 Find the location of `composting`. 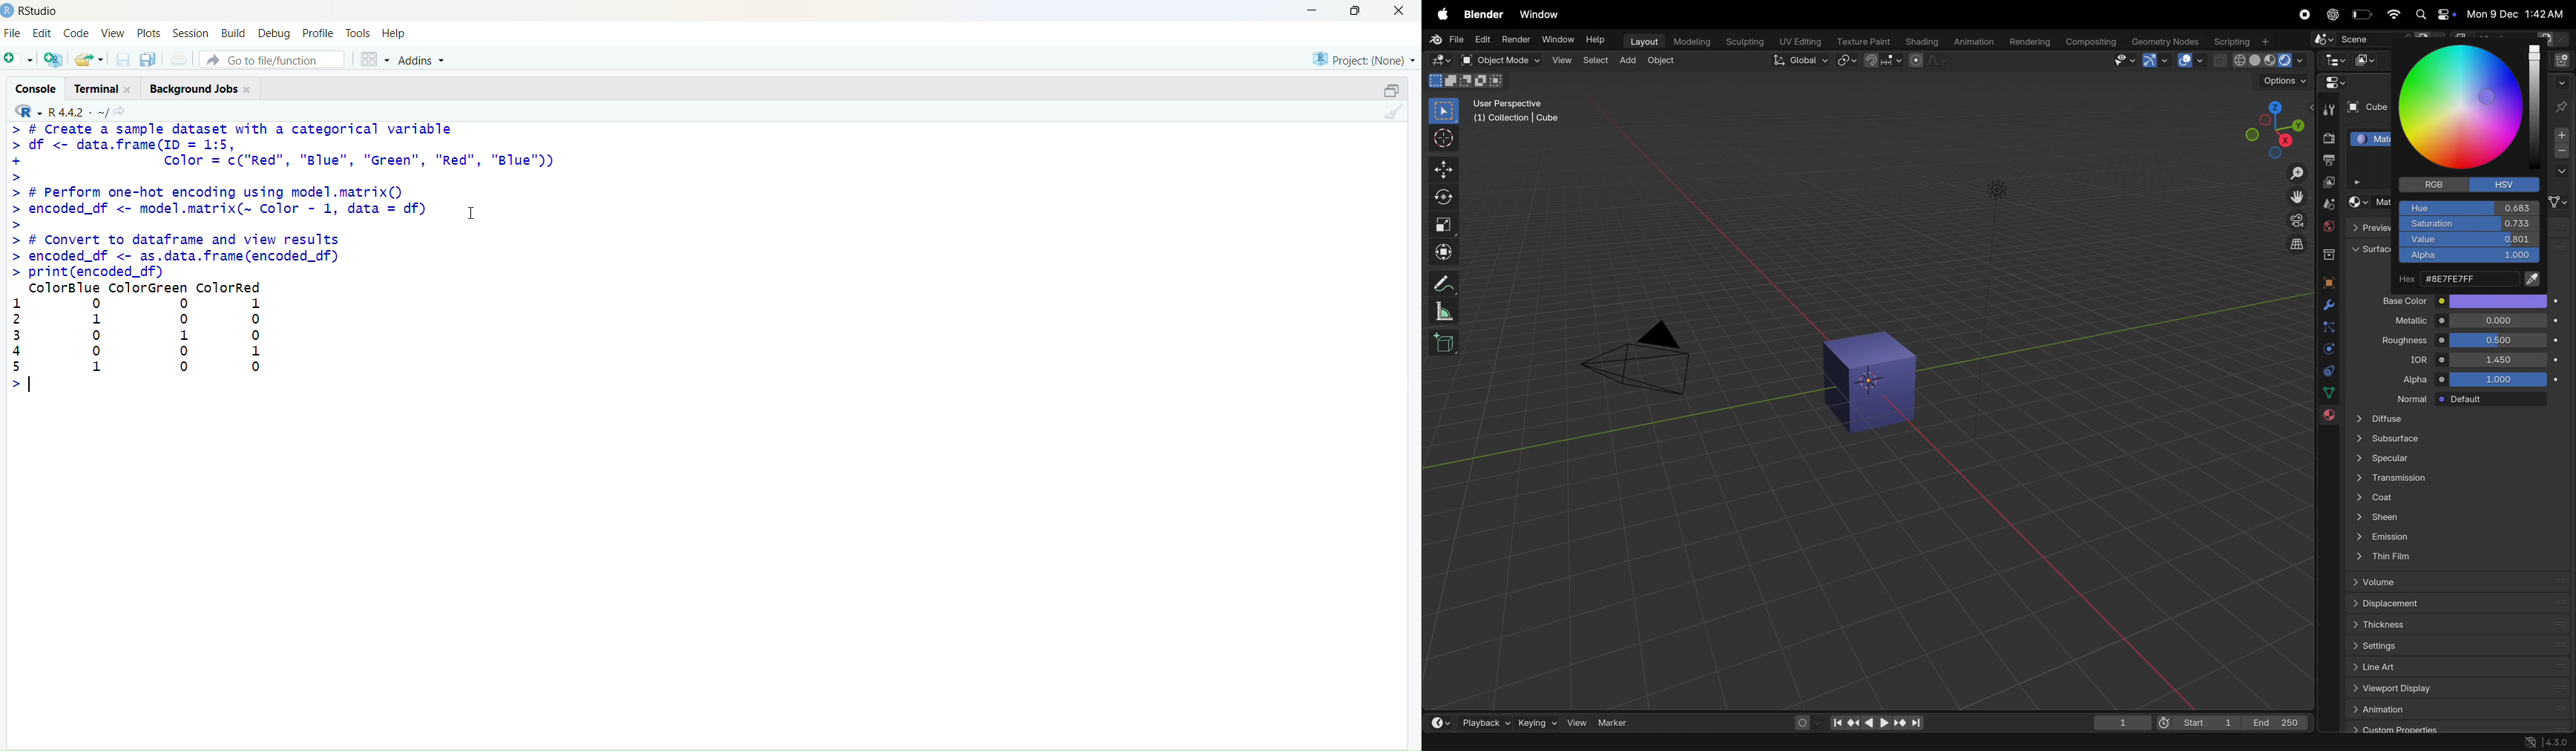

composting is located at coordinates (2091, 42).